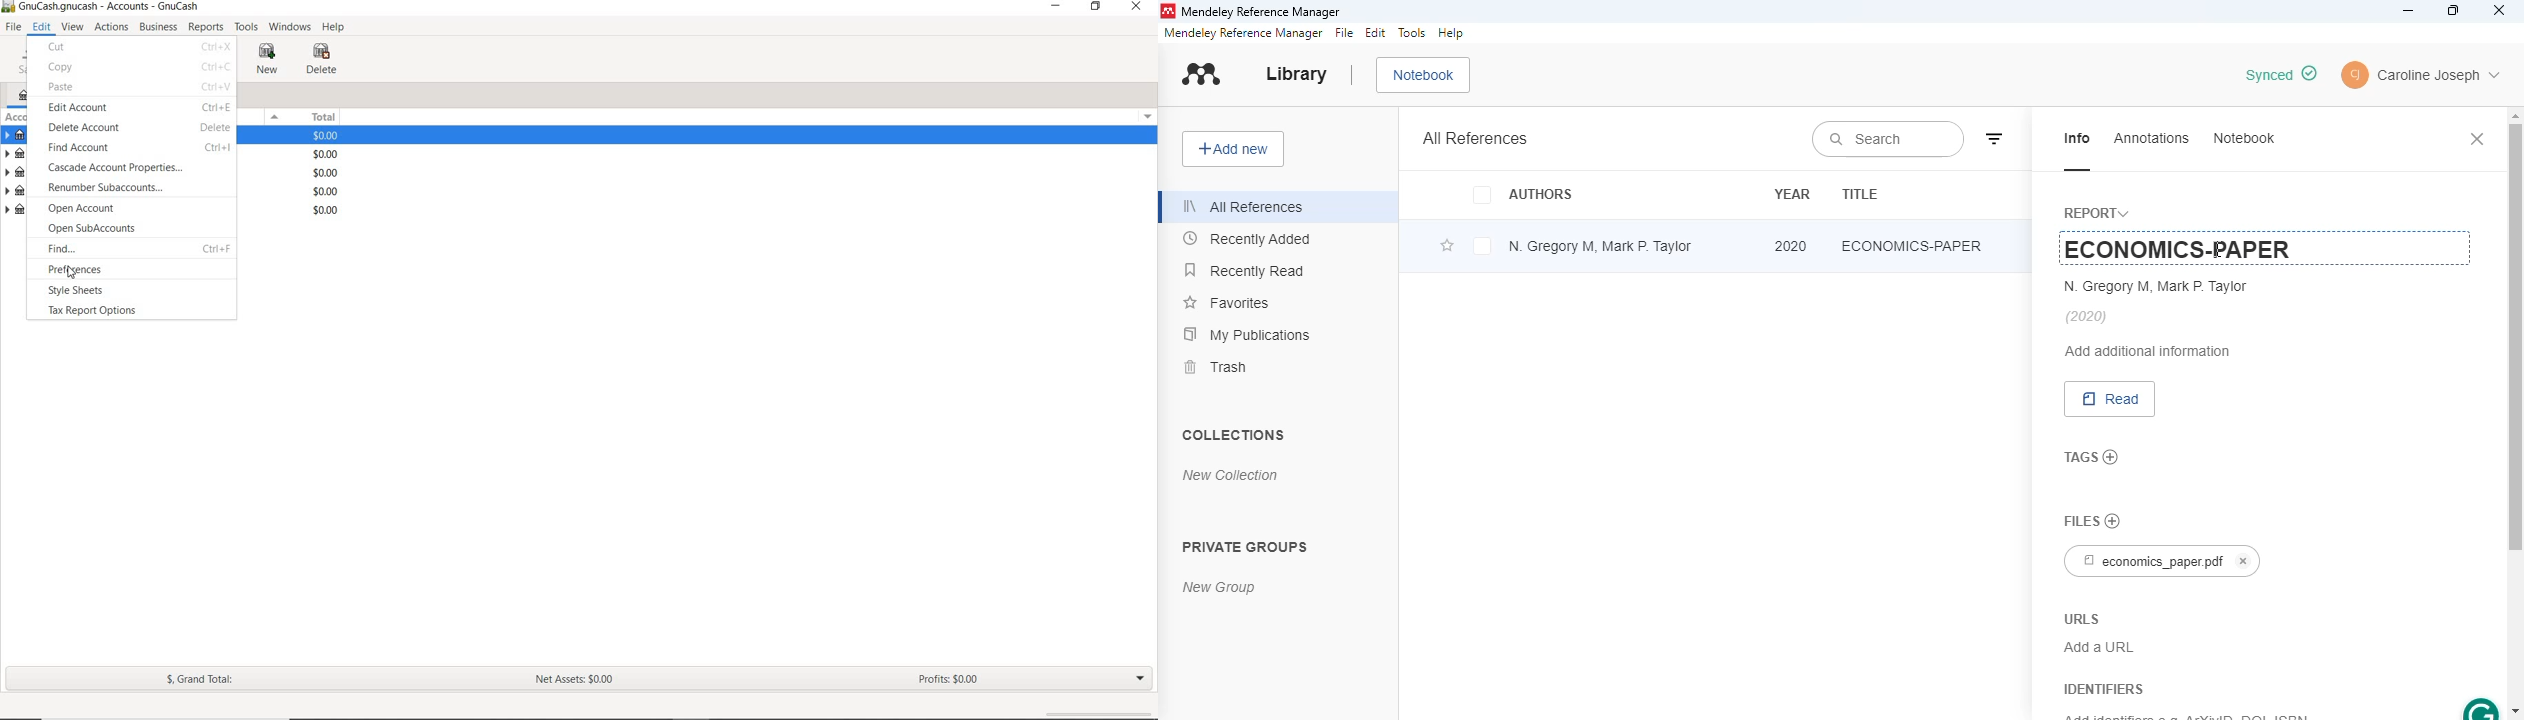 This screenshot has height=728, width=2548. I want to click on search, so click(1887, 139).